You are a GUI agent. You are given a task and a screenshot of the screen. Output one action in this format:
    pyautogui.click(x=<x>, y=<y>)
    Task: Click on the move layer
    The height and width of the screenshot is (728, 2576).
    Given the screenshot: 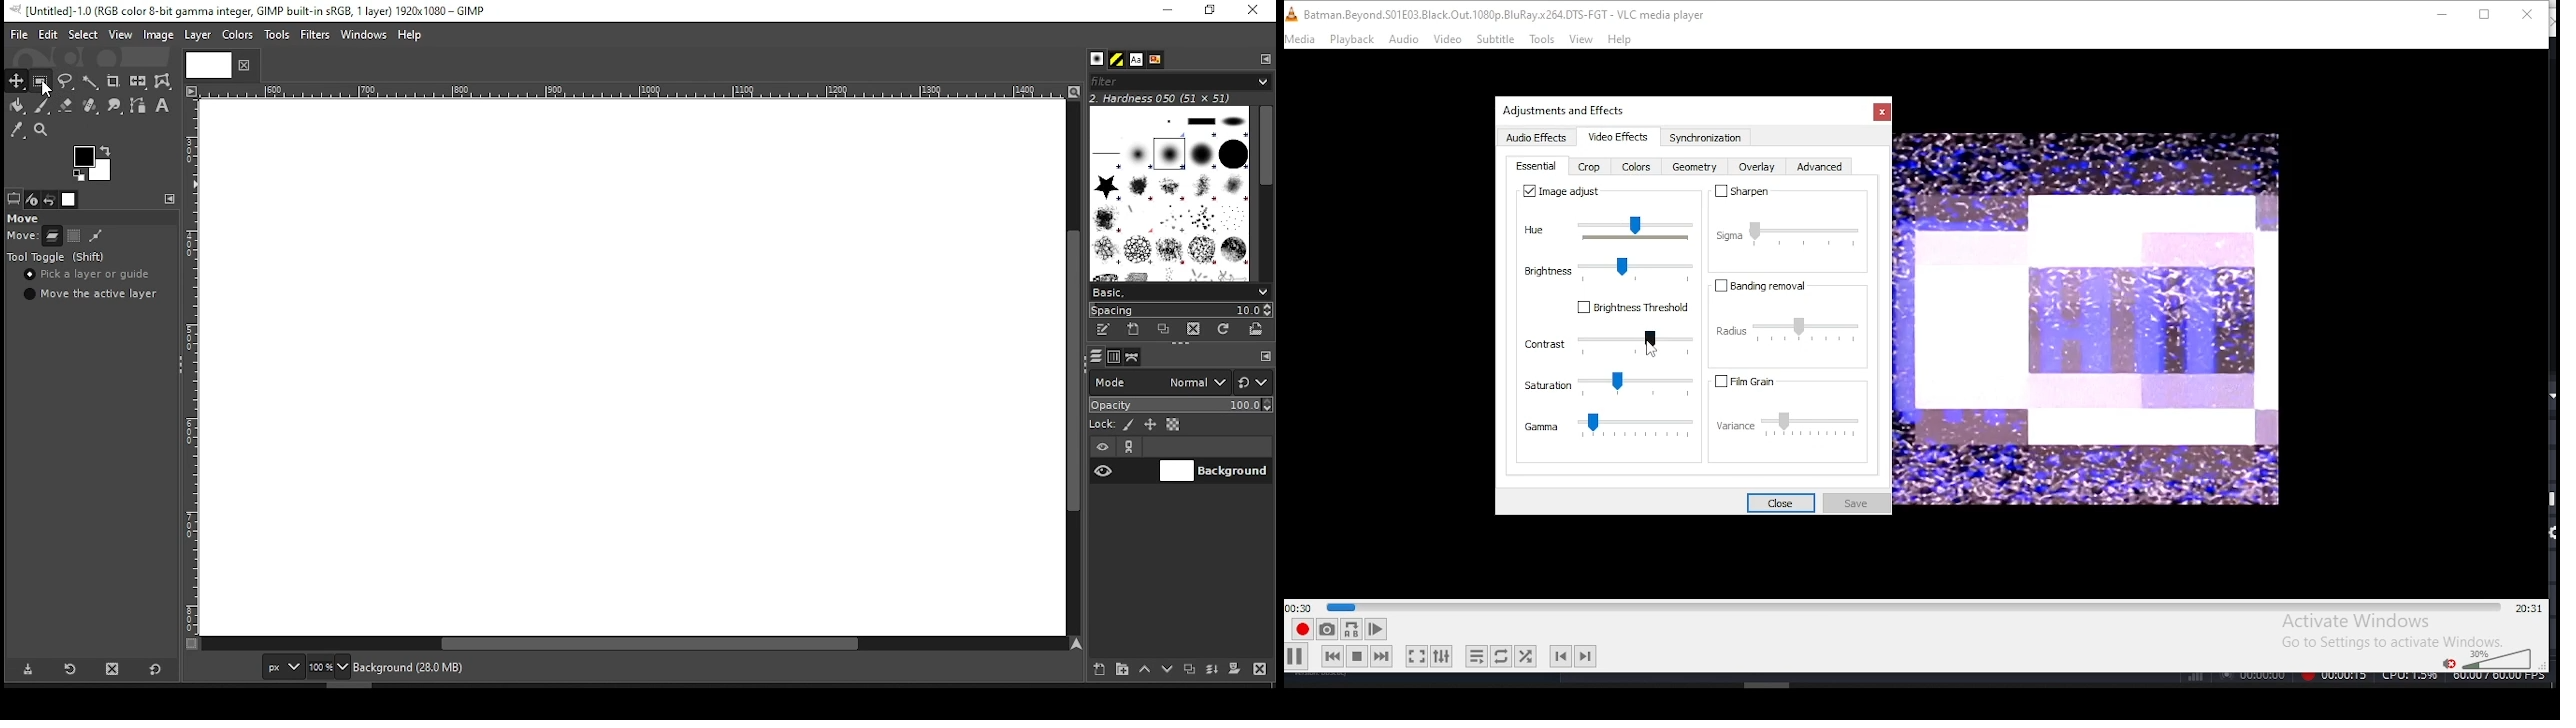 What is the action you would take?
    pyautogui.click(x=53, y=236)
    